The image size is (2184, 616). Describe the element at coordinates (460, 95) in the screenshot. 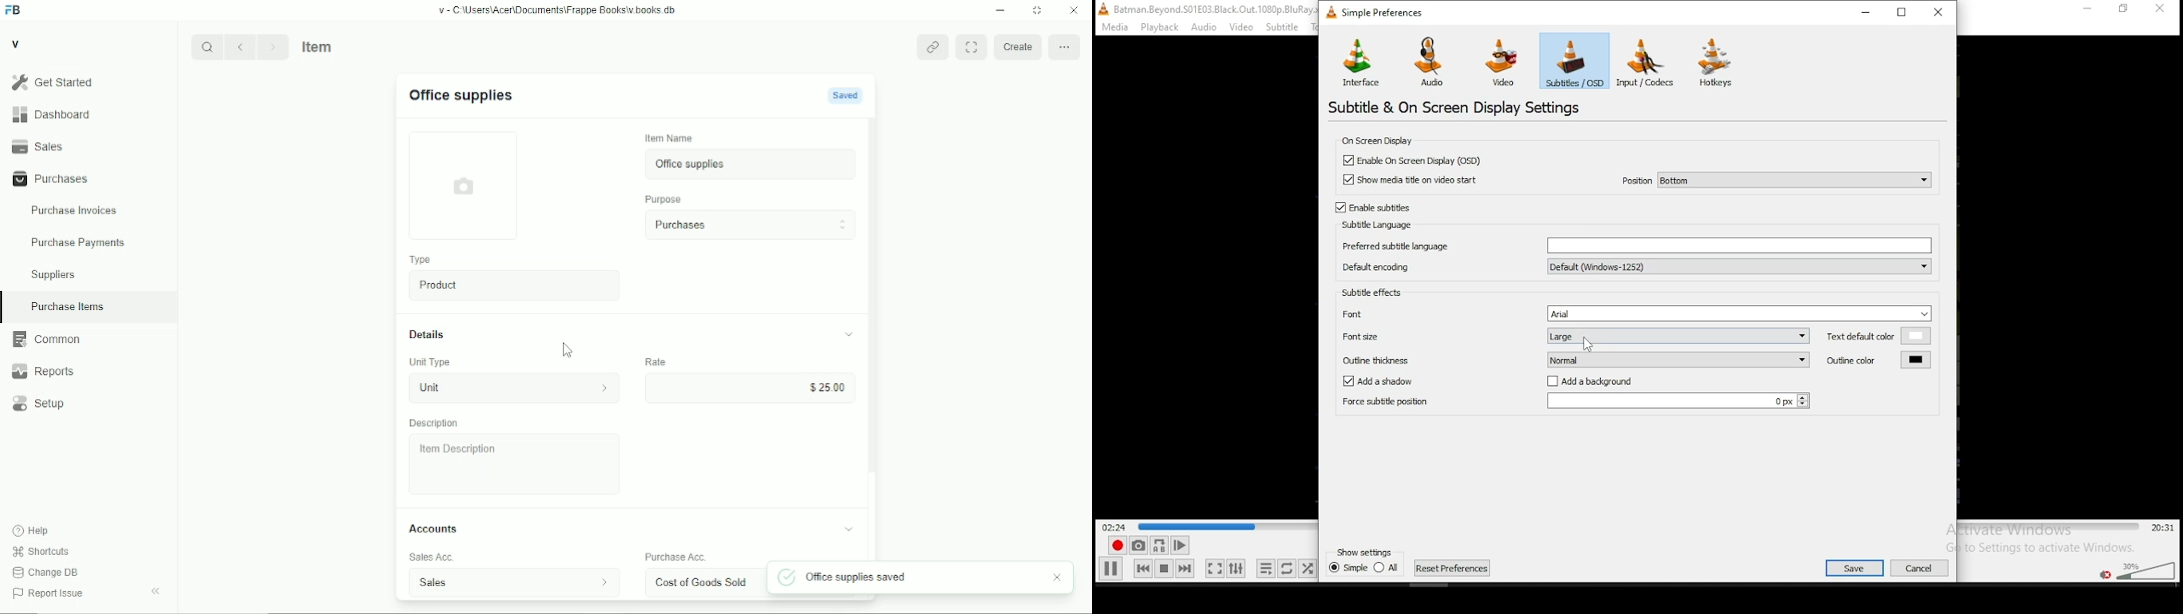

I see `office supplies` at that location.